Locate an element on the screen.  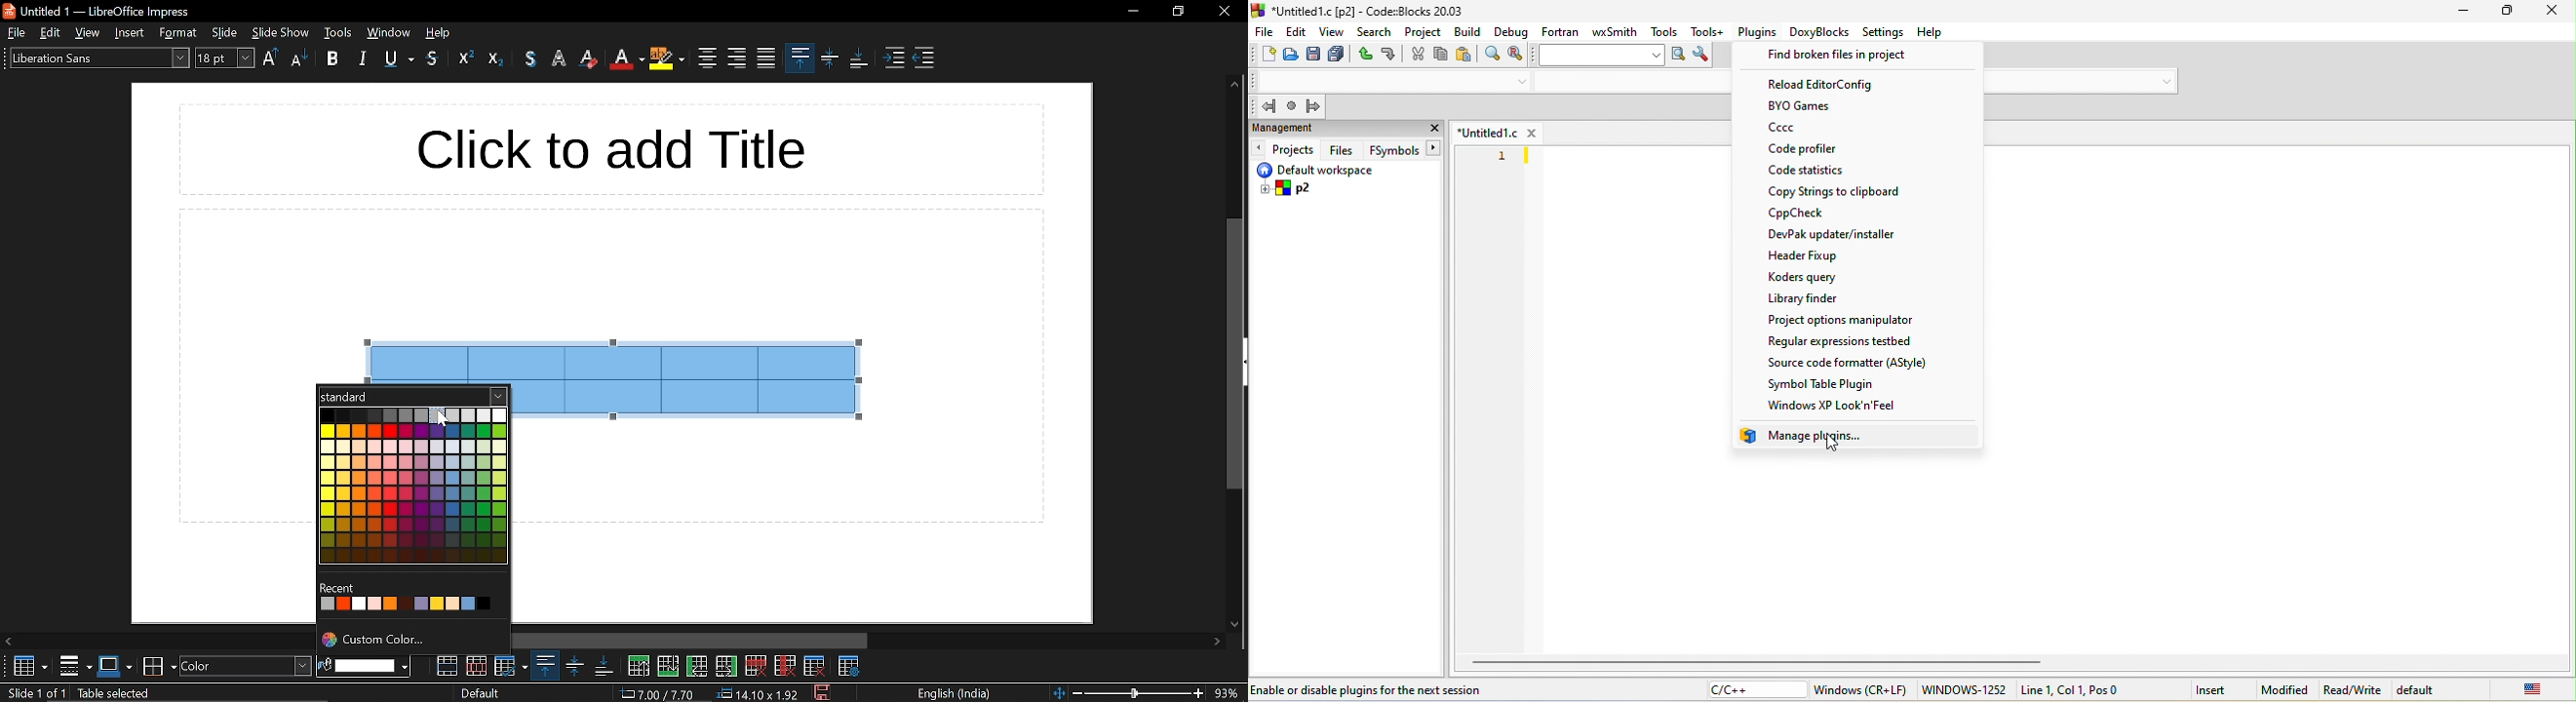
eraser is located at coordinates (589, 60).